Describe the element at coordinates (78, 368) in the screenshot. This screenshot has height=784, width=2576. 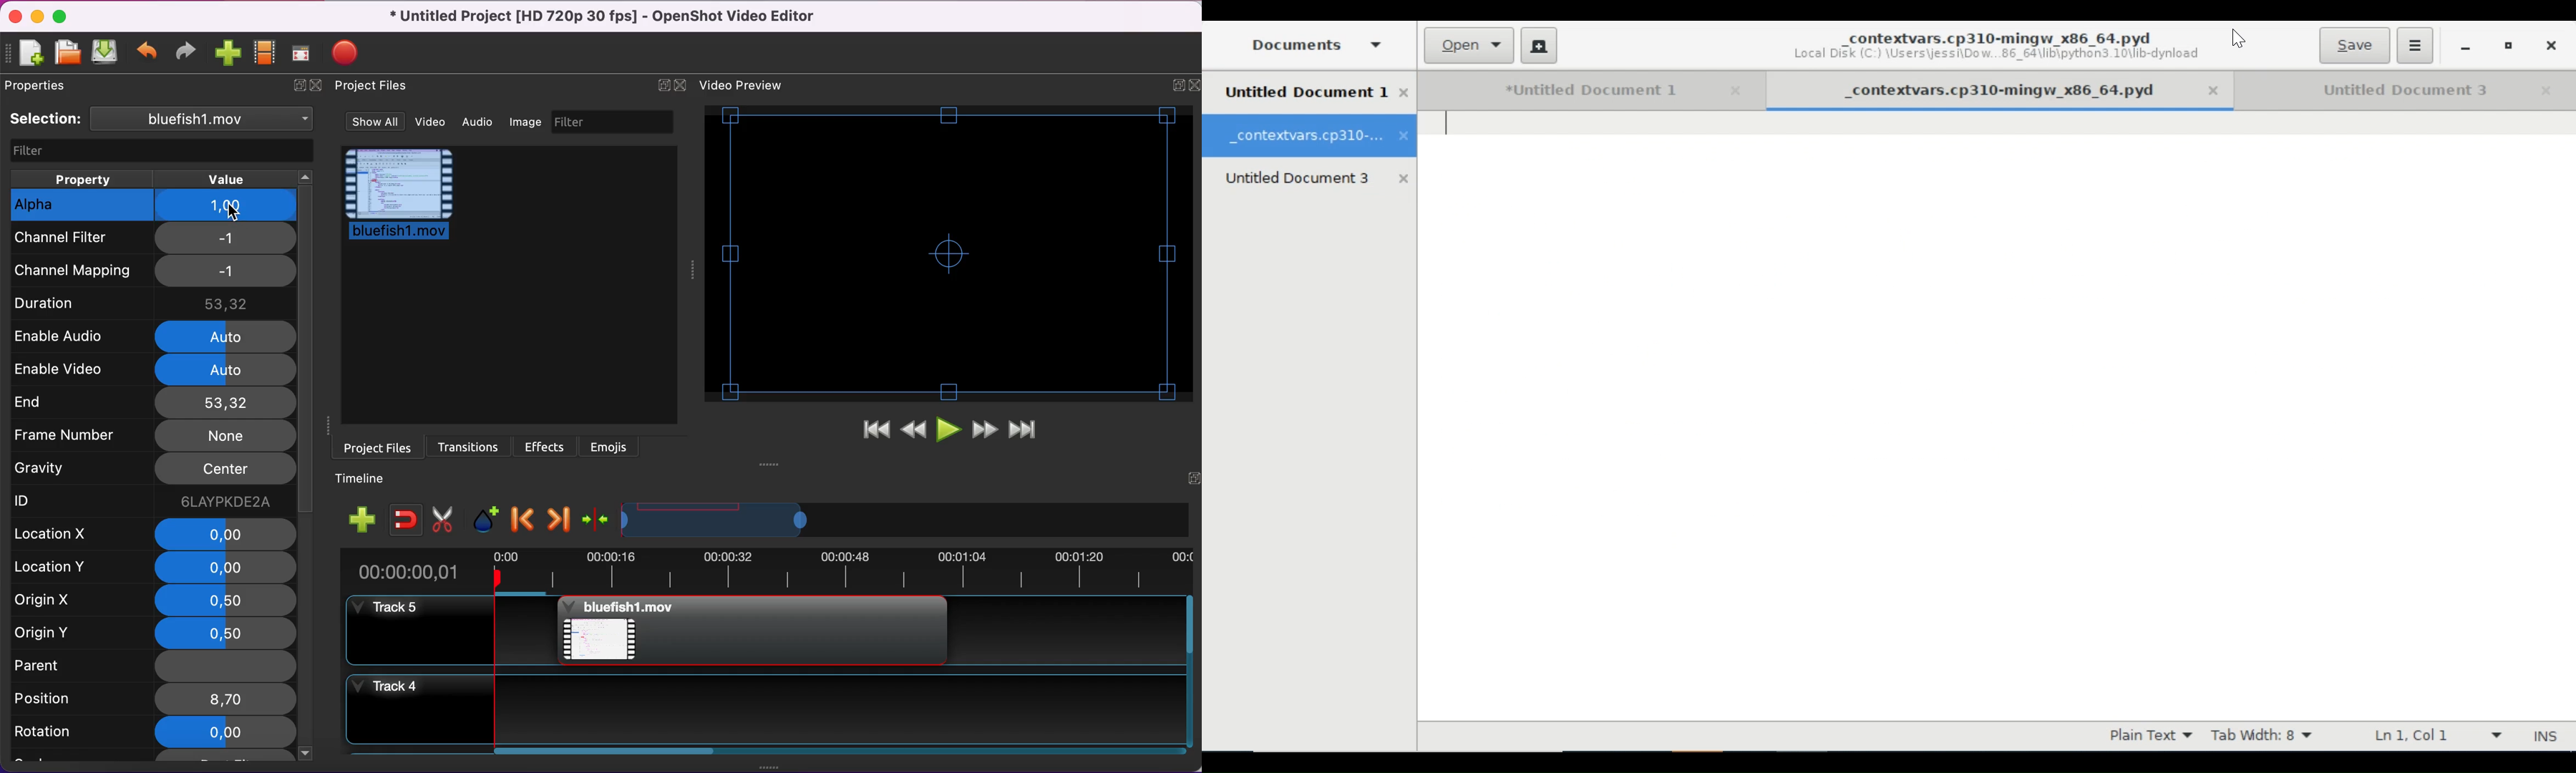
I see `enable video` at that location.